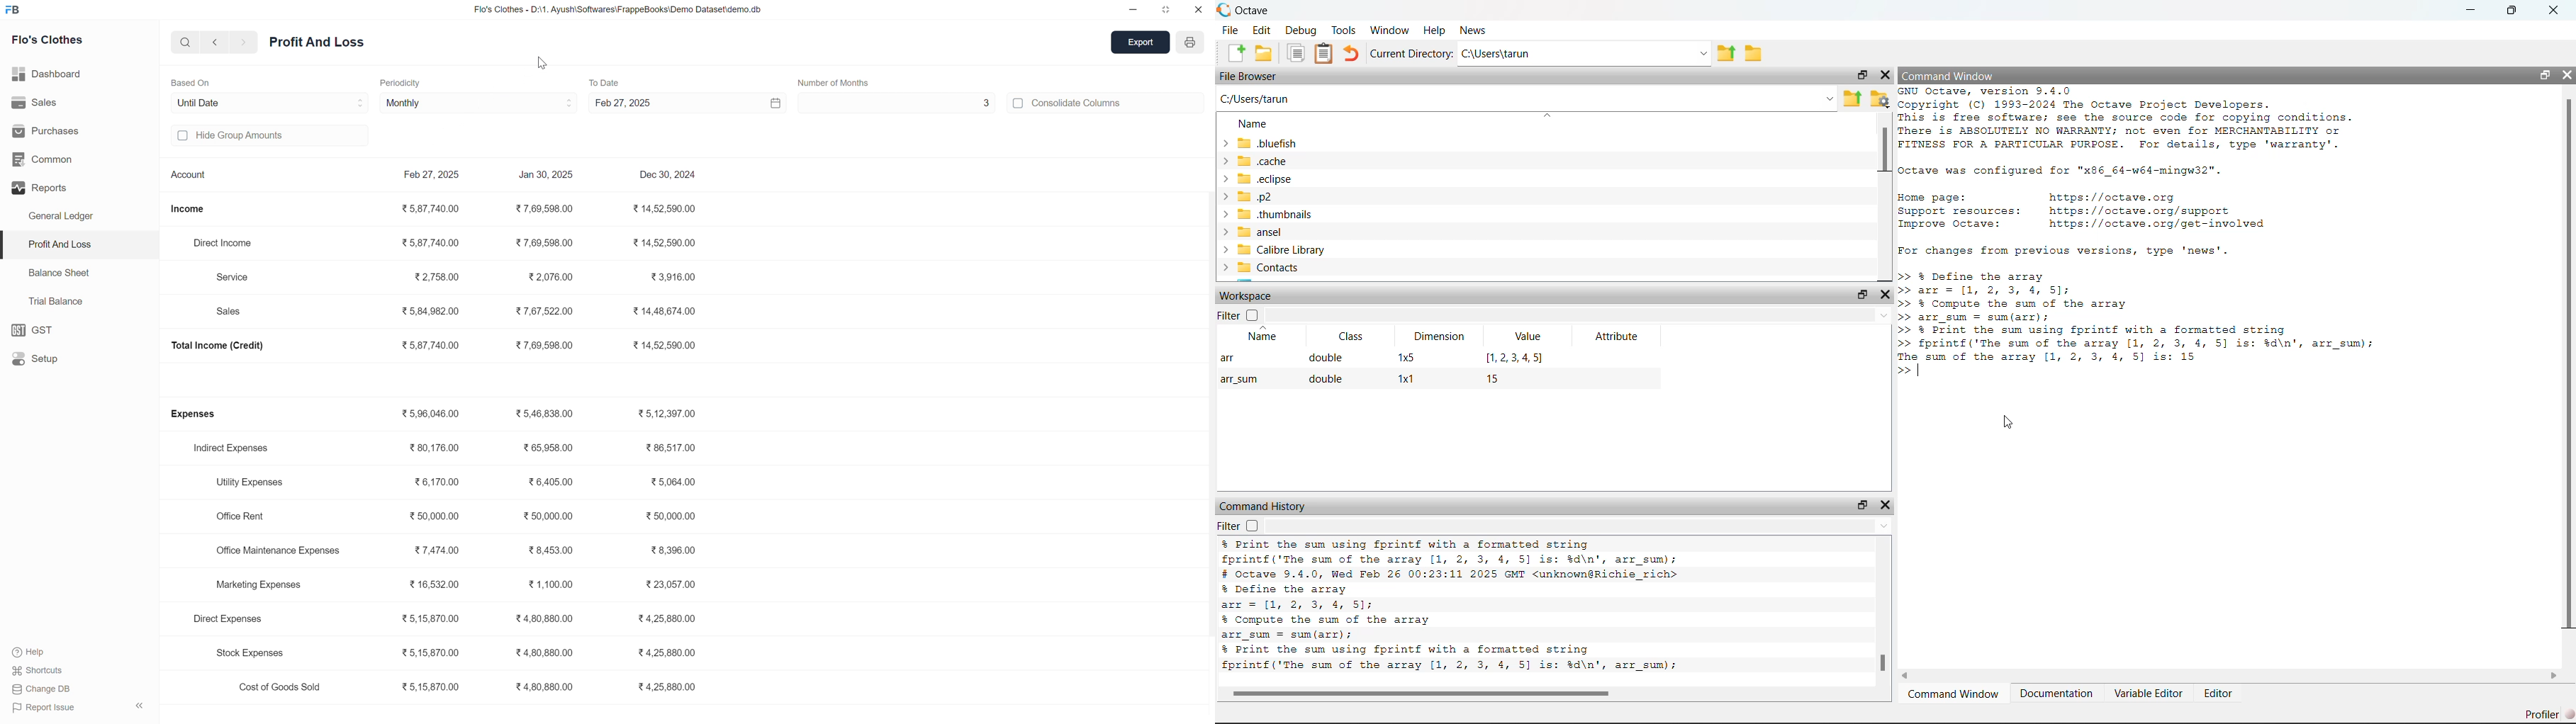 This screenshot has height=728, width=2576. What do you see at coordinates (430, 449) in the screenshot?
I see `₹80,176.00` at bounding box center [430, 449].